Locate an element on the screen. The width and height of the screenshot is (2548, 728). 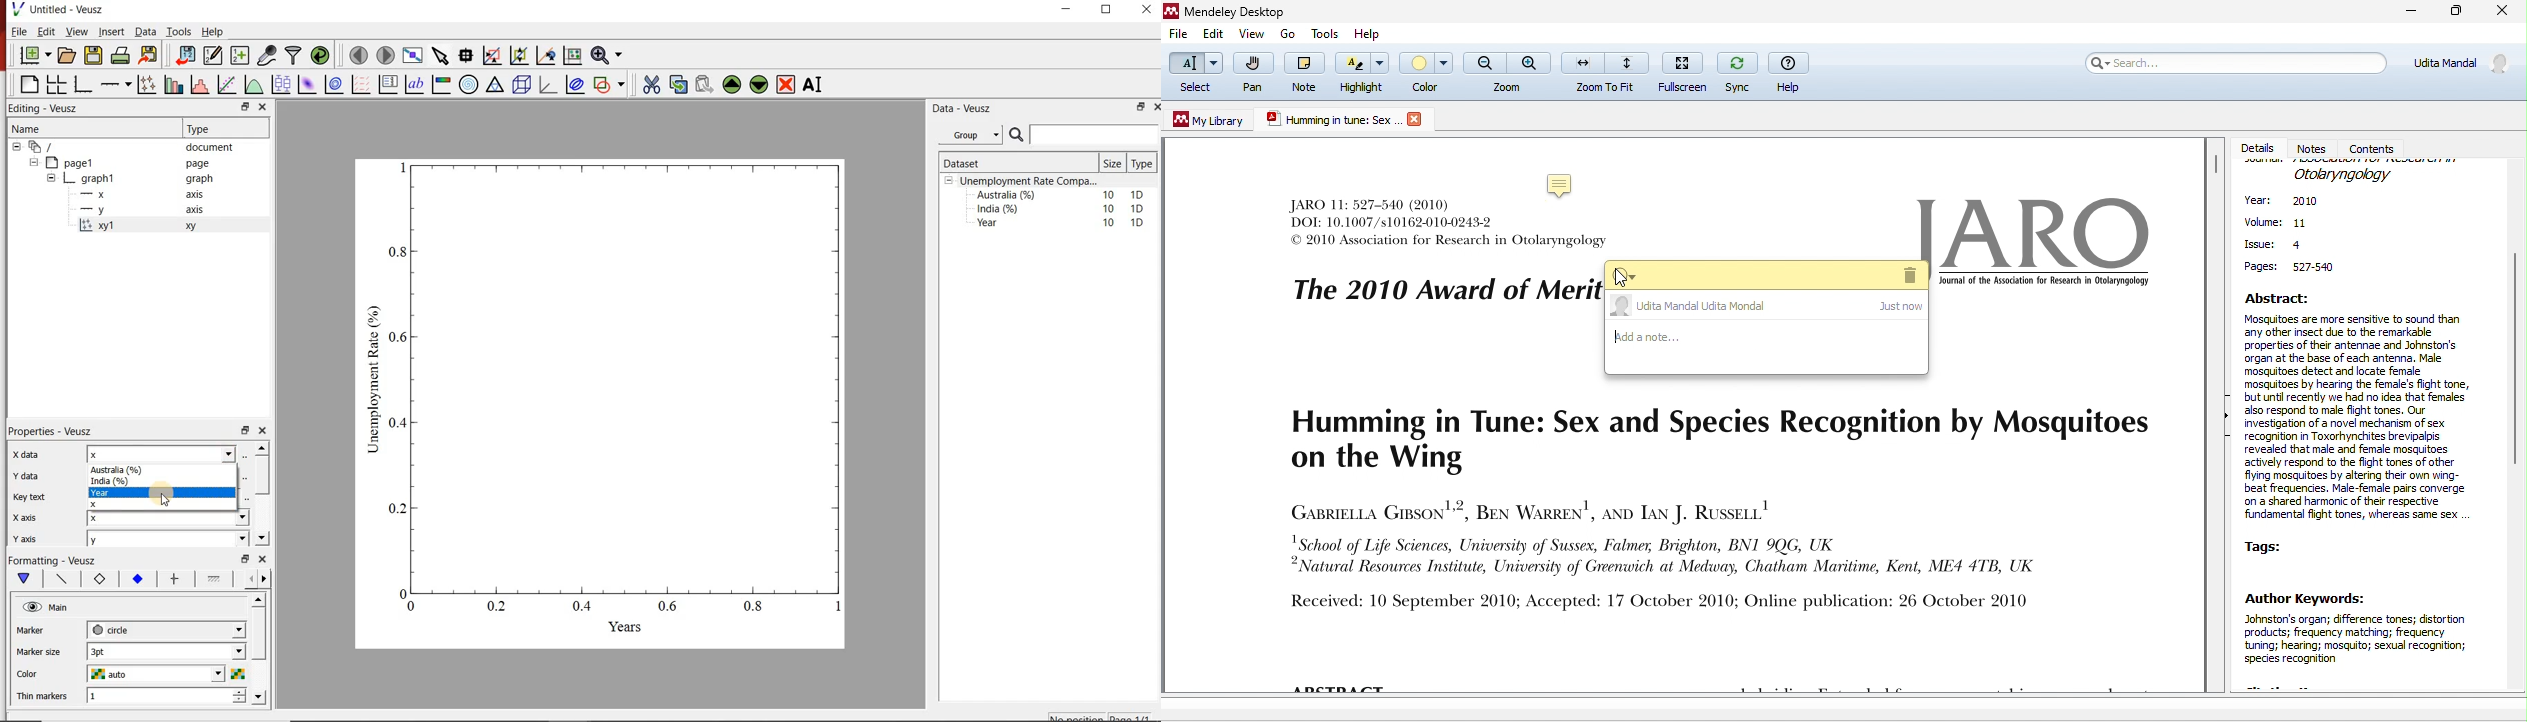
zoom to fit is located at coordinates (1606, 71).